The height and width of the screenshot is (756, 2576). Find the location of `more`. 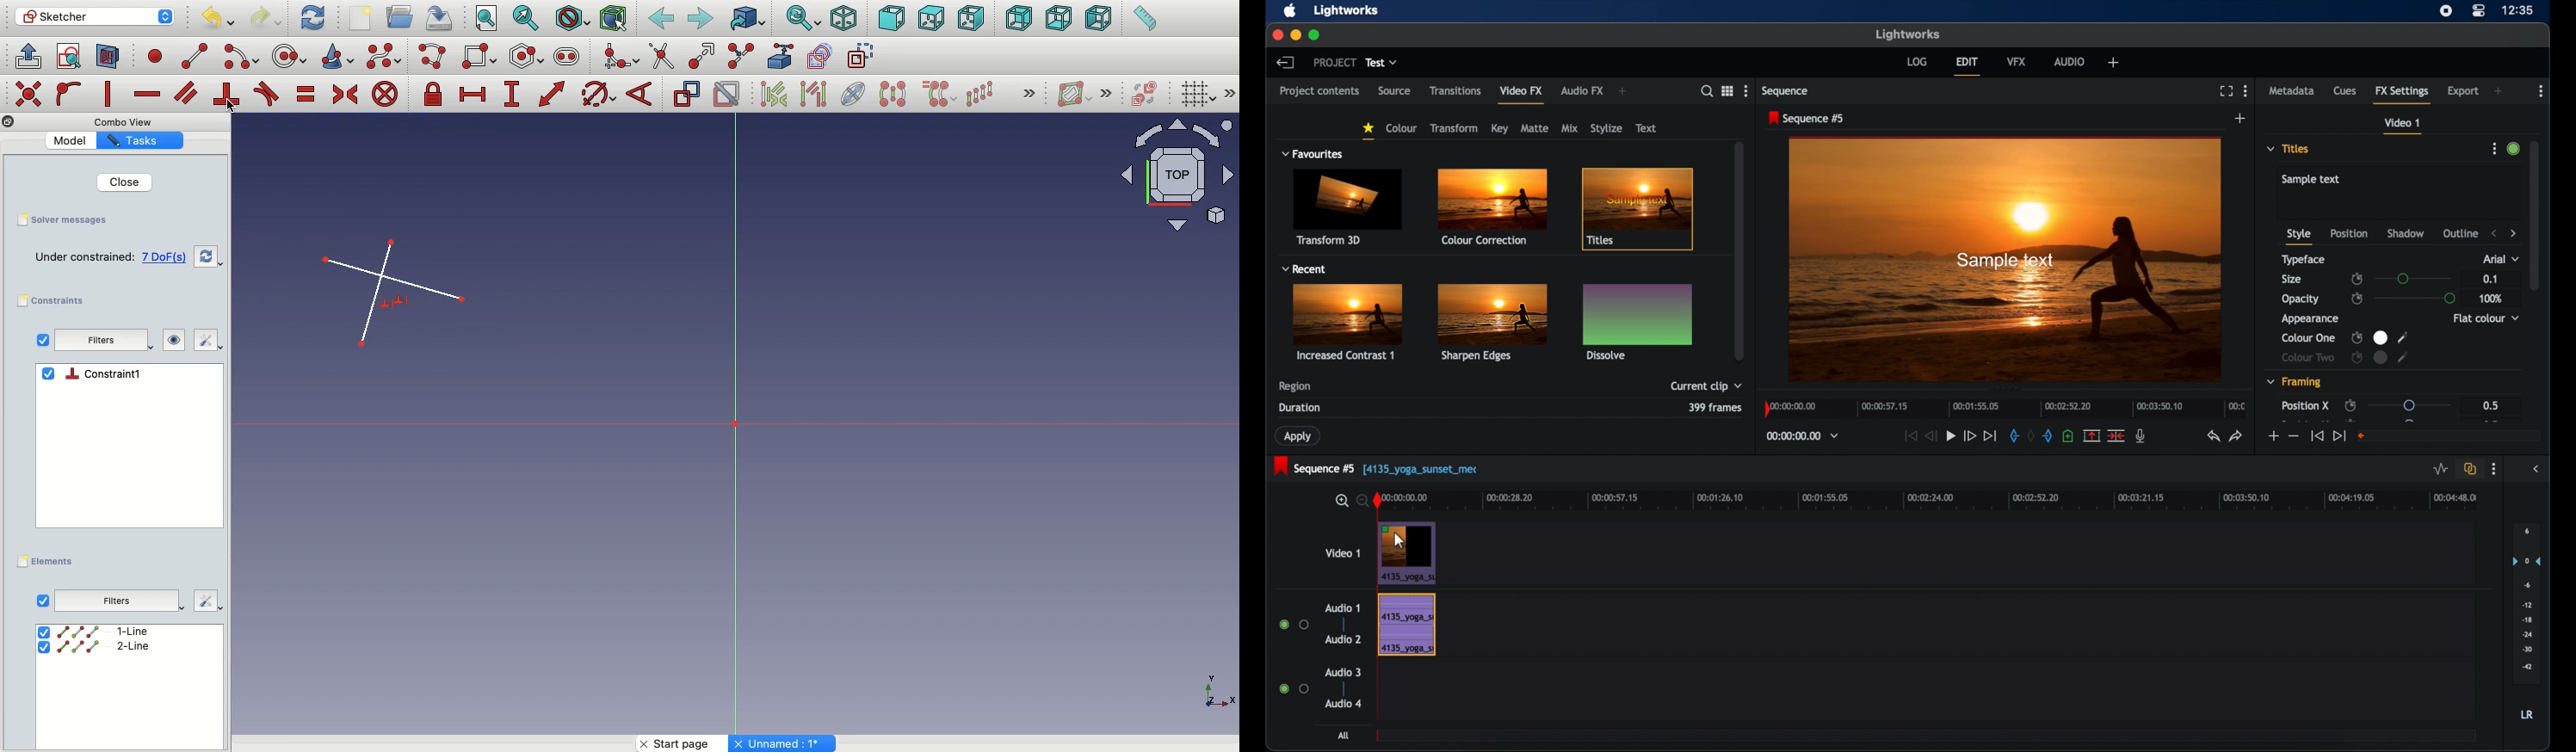

more is located at coordinates (2272, 438).